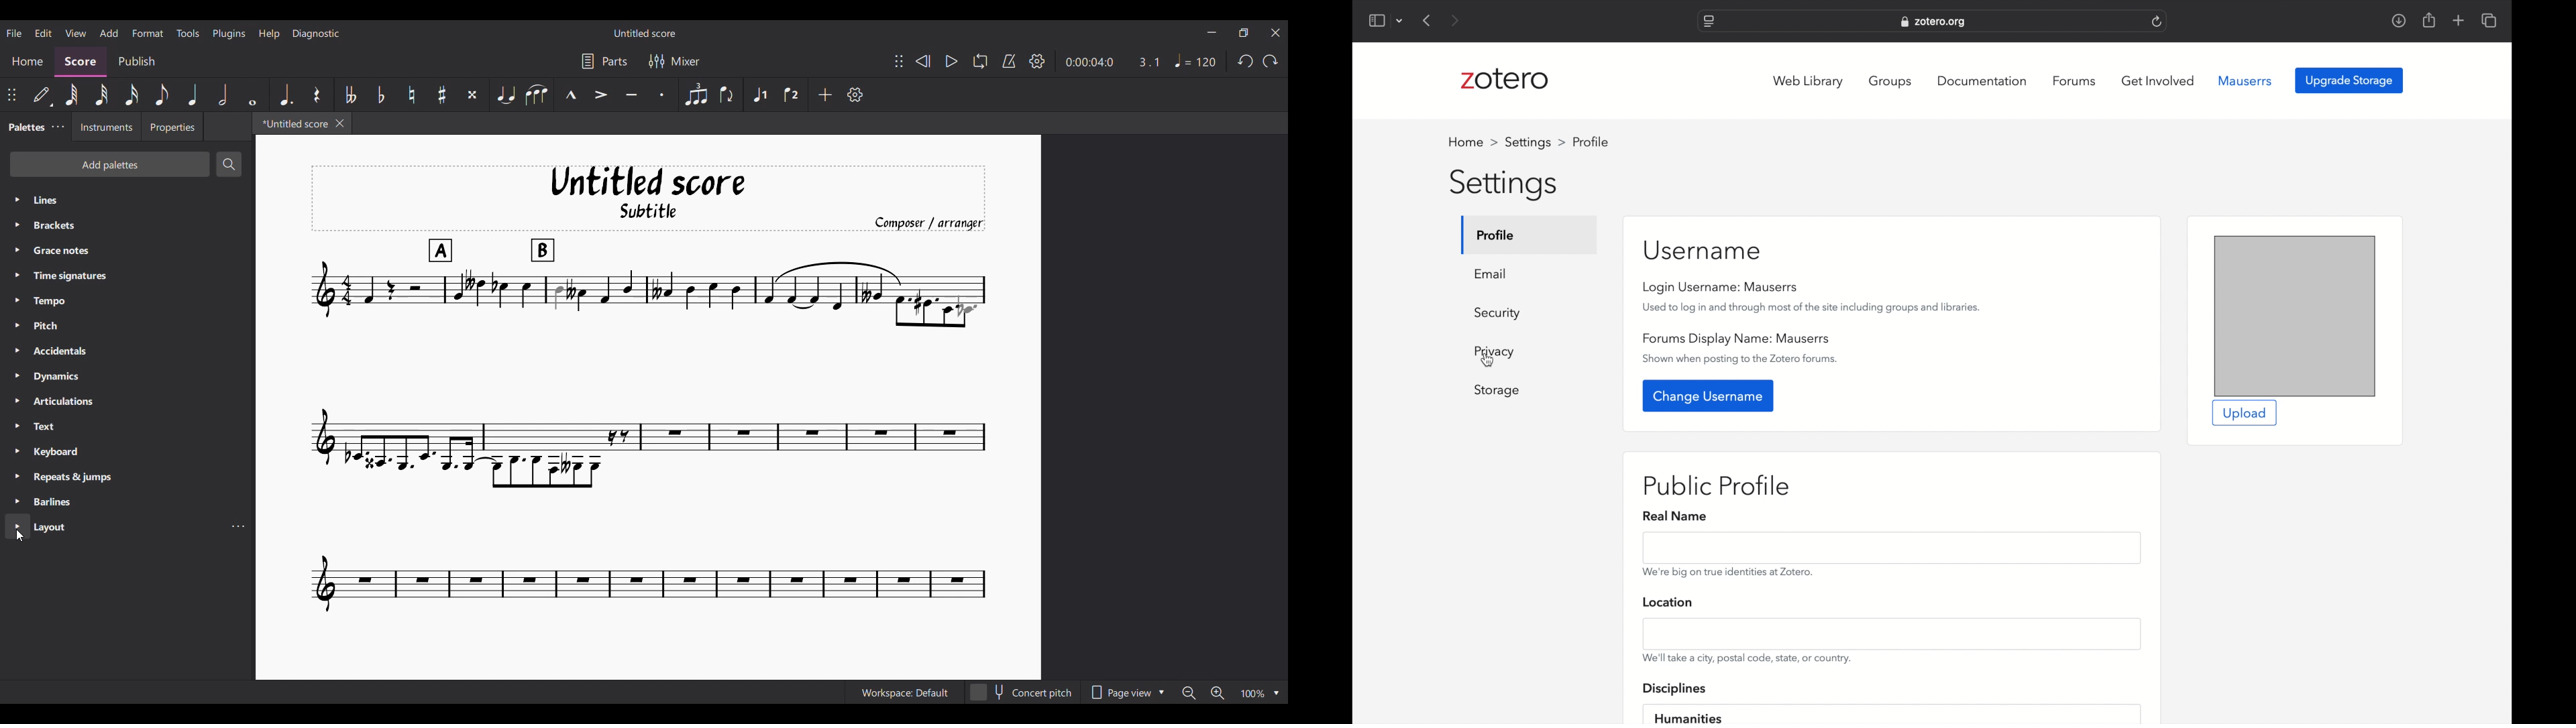 Image resolution: width=2576 pixels, height=728 pixels. What do you see at coordinates (1809, 81) in the screenshot?
I see `web library` at bounding box center [1809, 81].